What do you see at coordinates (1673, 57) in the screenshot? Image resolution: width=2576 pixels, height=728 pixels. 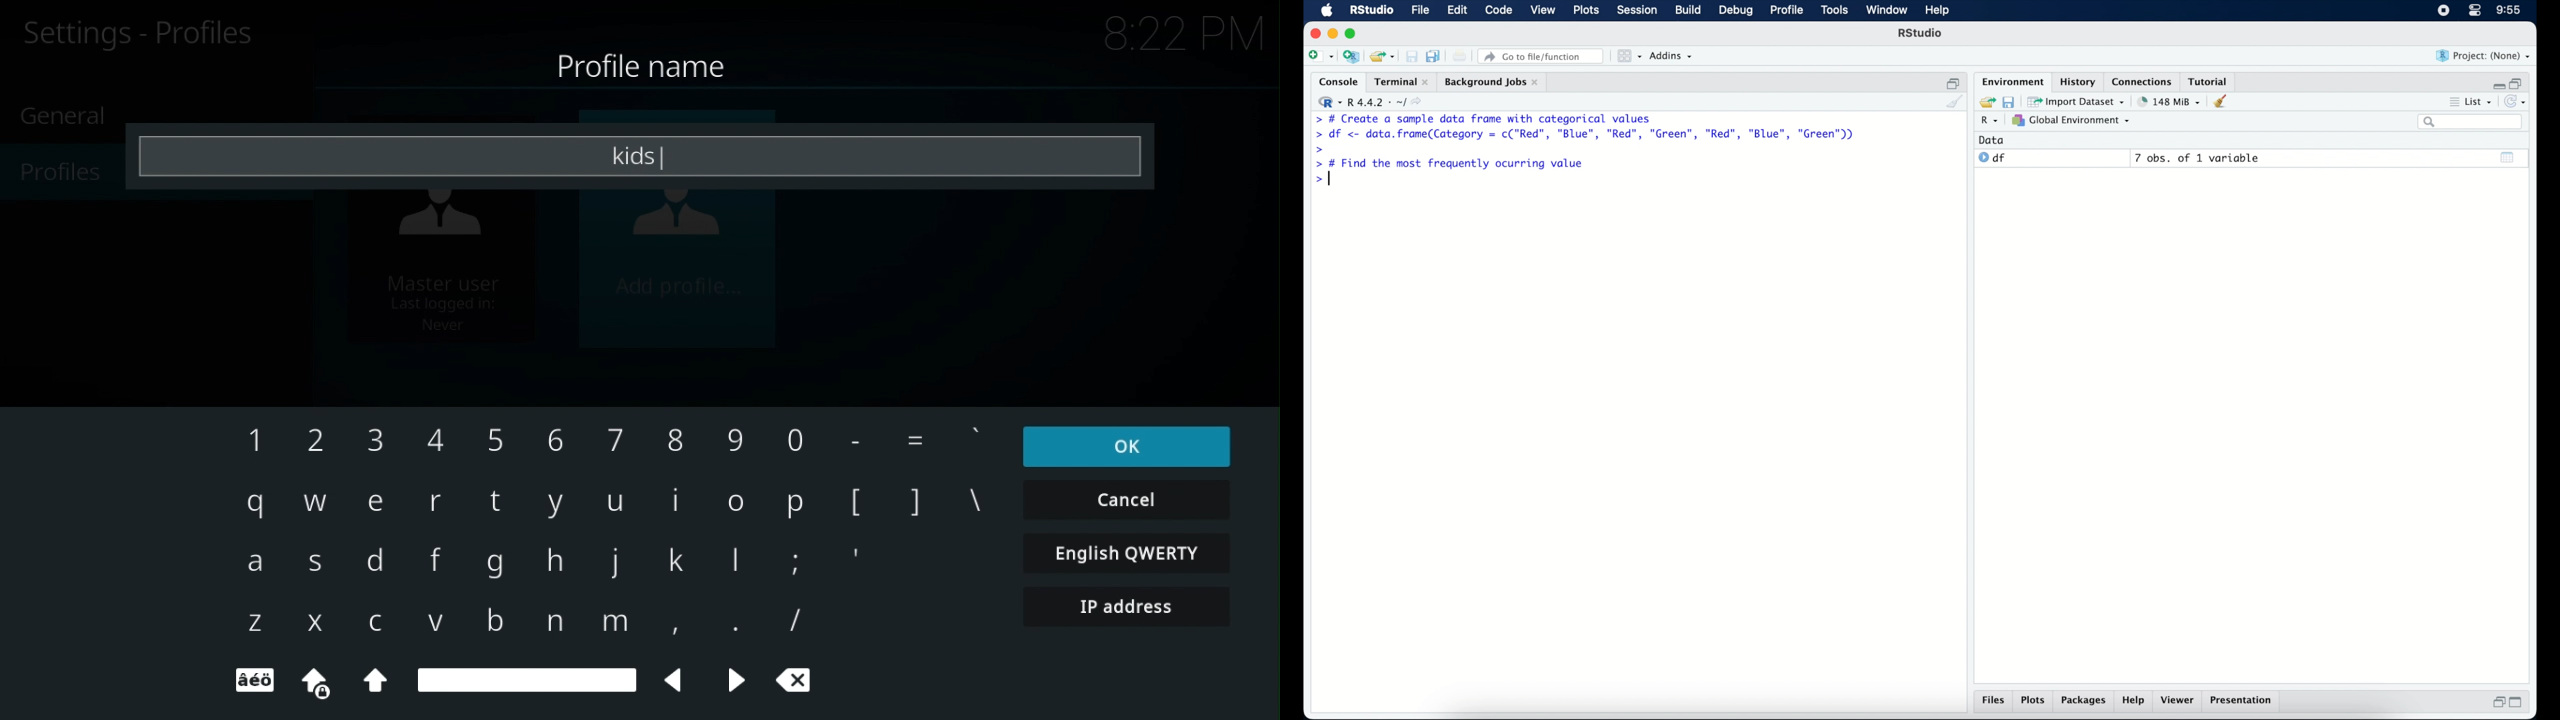 I see `addins` at bounding box center [1673, 57].